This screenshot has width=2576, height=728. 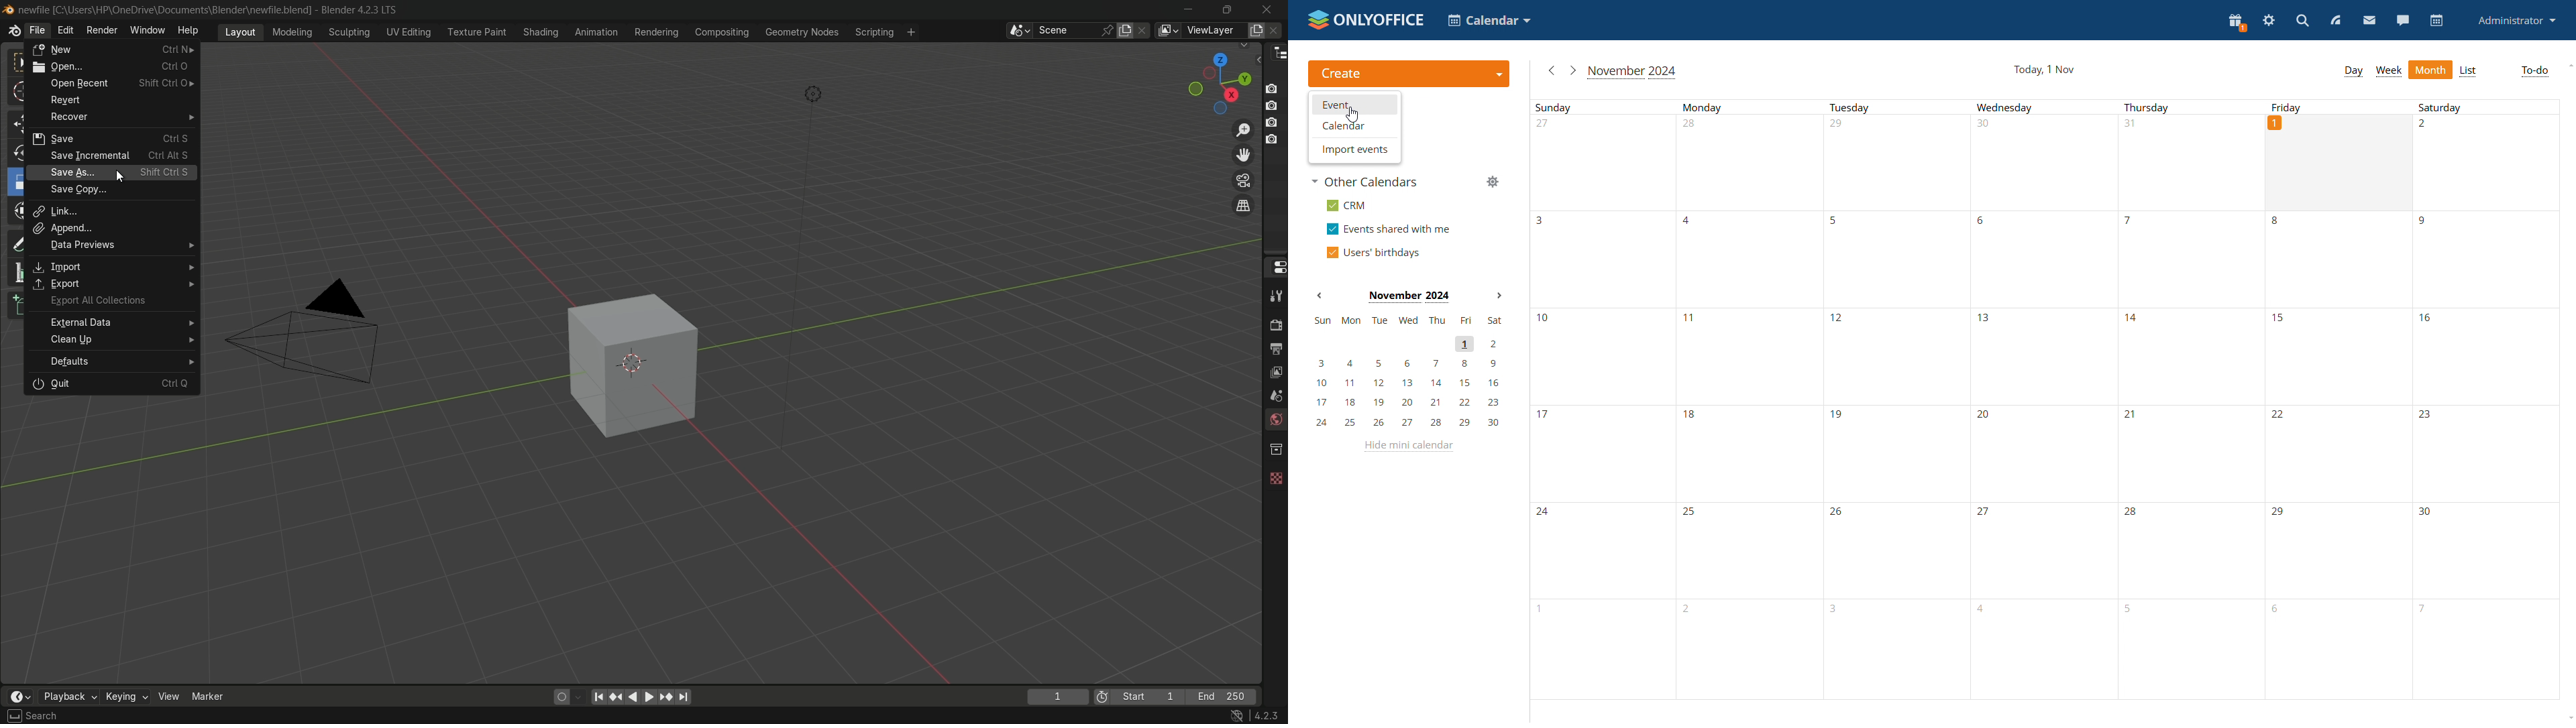 What do you see at coordinates (1019, 31) in the screenshot?
I see `browse scenes` at bounding box center [1019, 31].